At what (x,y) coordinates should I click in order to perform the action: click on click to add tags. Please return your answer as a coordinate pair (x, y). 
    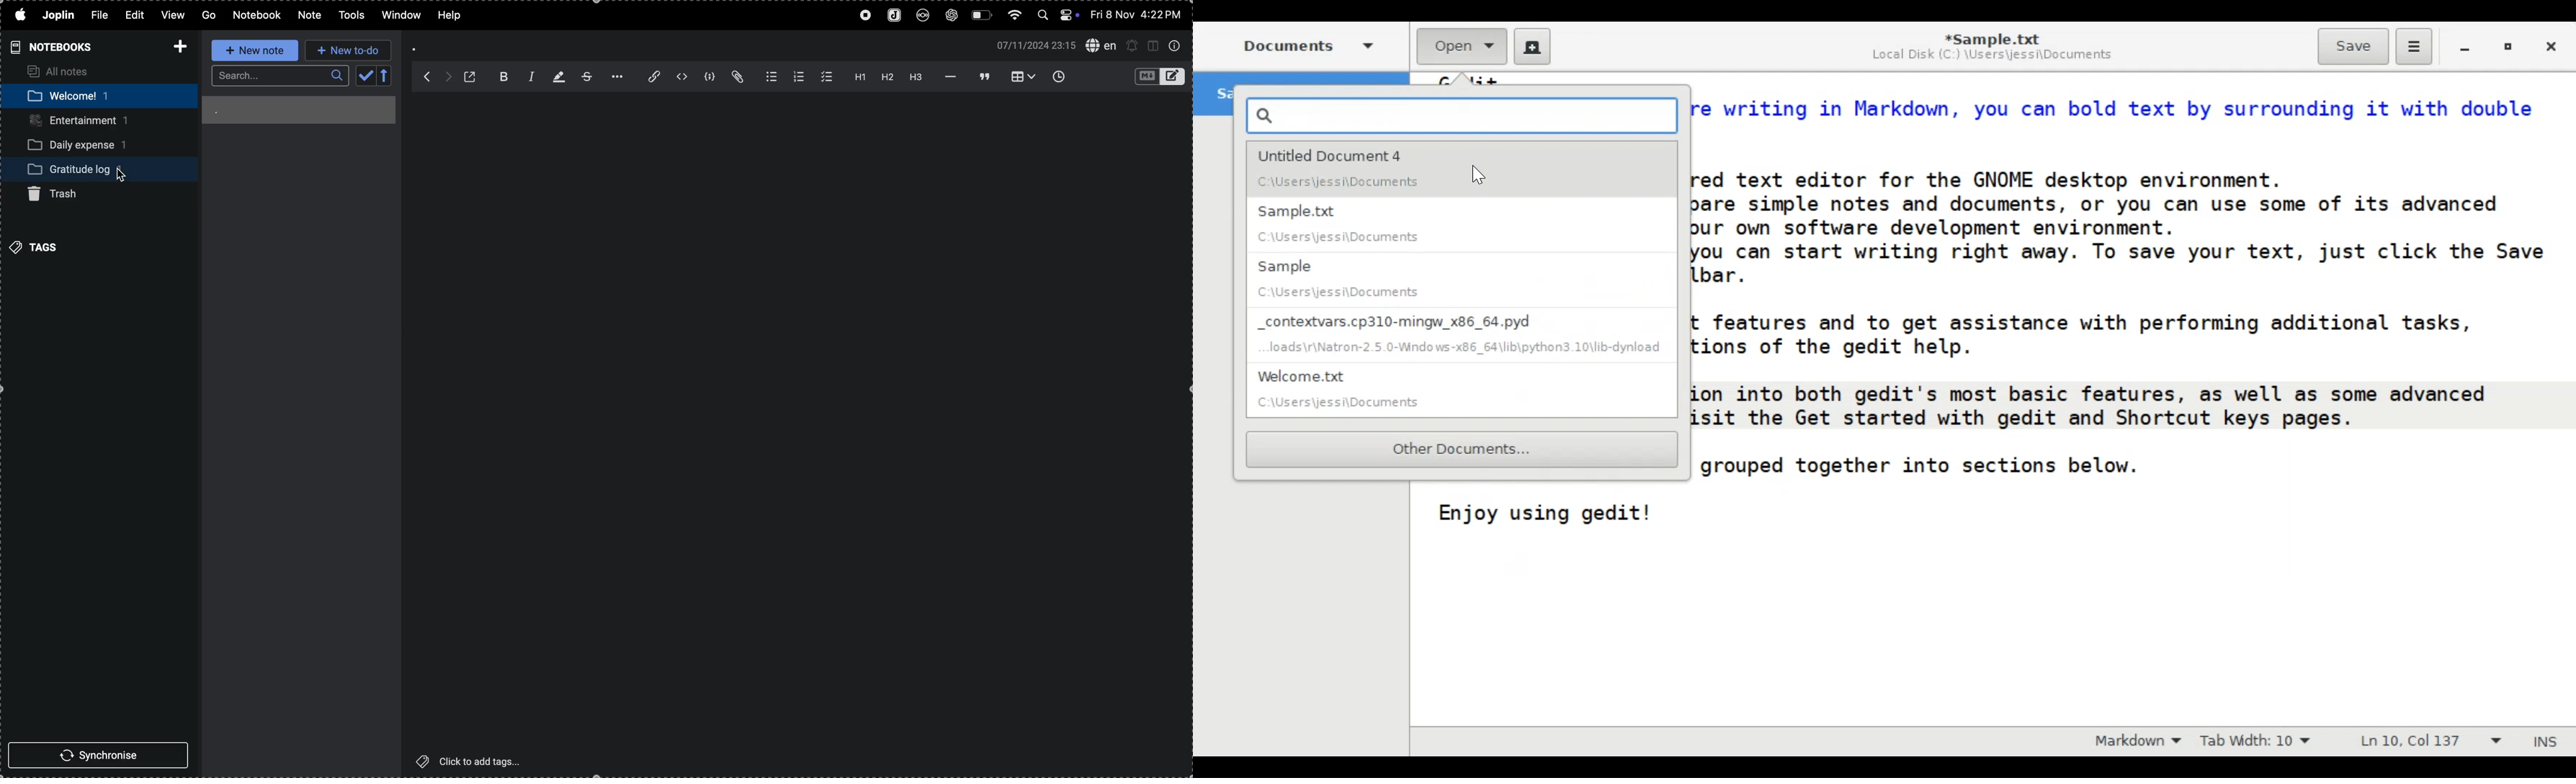
    Looking at the image, I should click on (473, 761).